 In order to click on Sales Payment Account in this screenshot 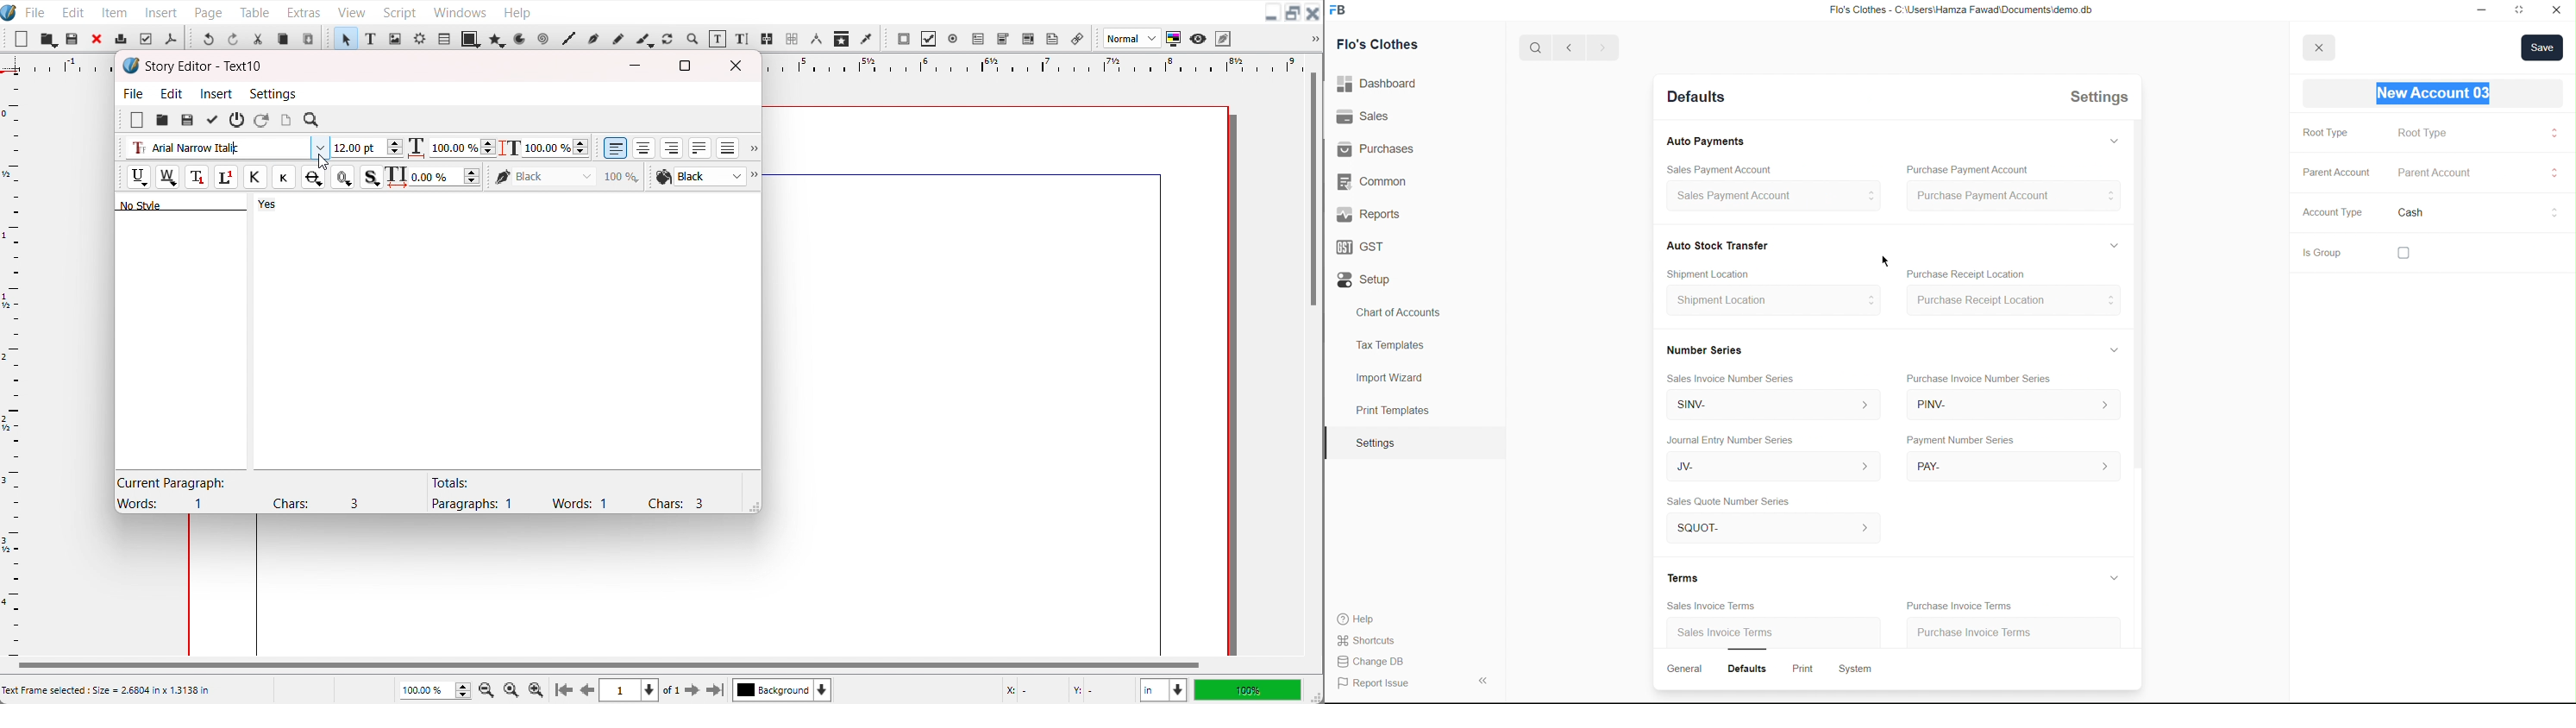, I will do `click(1712, 168)`.